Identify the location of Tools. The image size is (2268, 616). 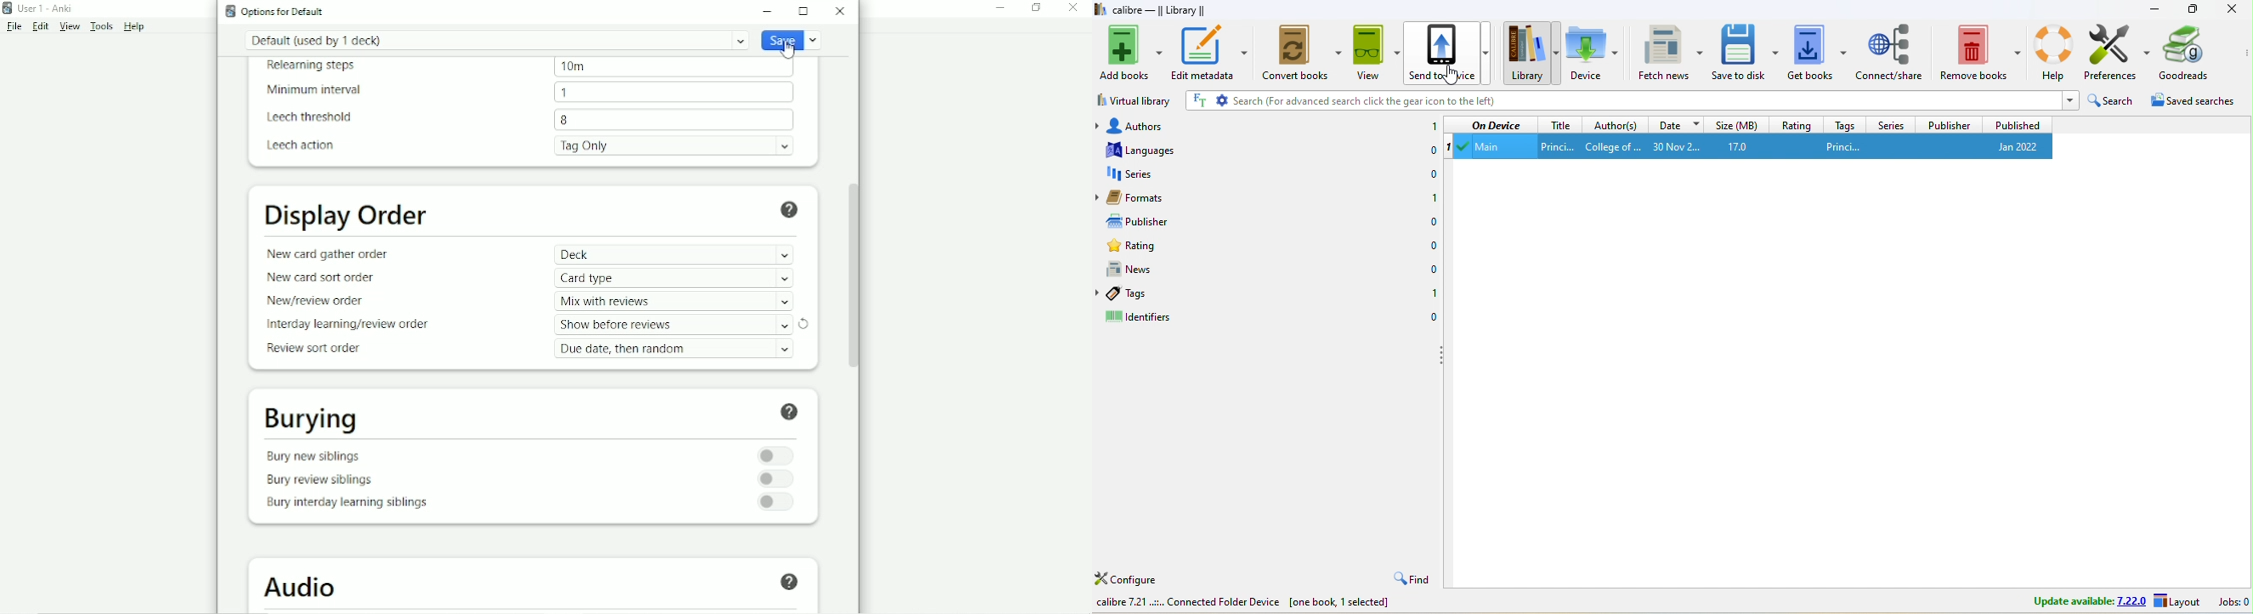
(101, 26).